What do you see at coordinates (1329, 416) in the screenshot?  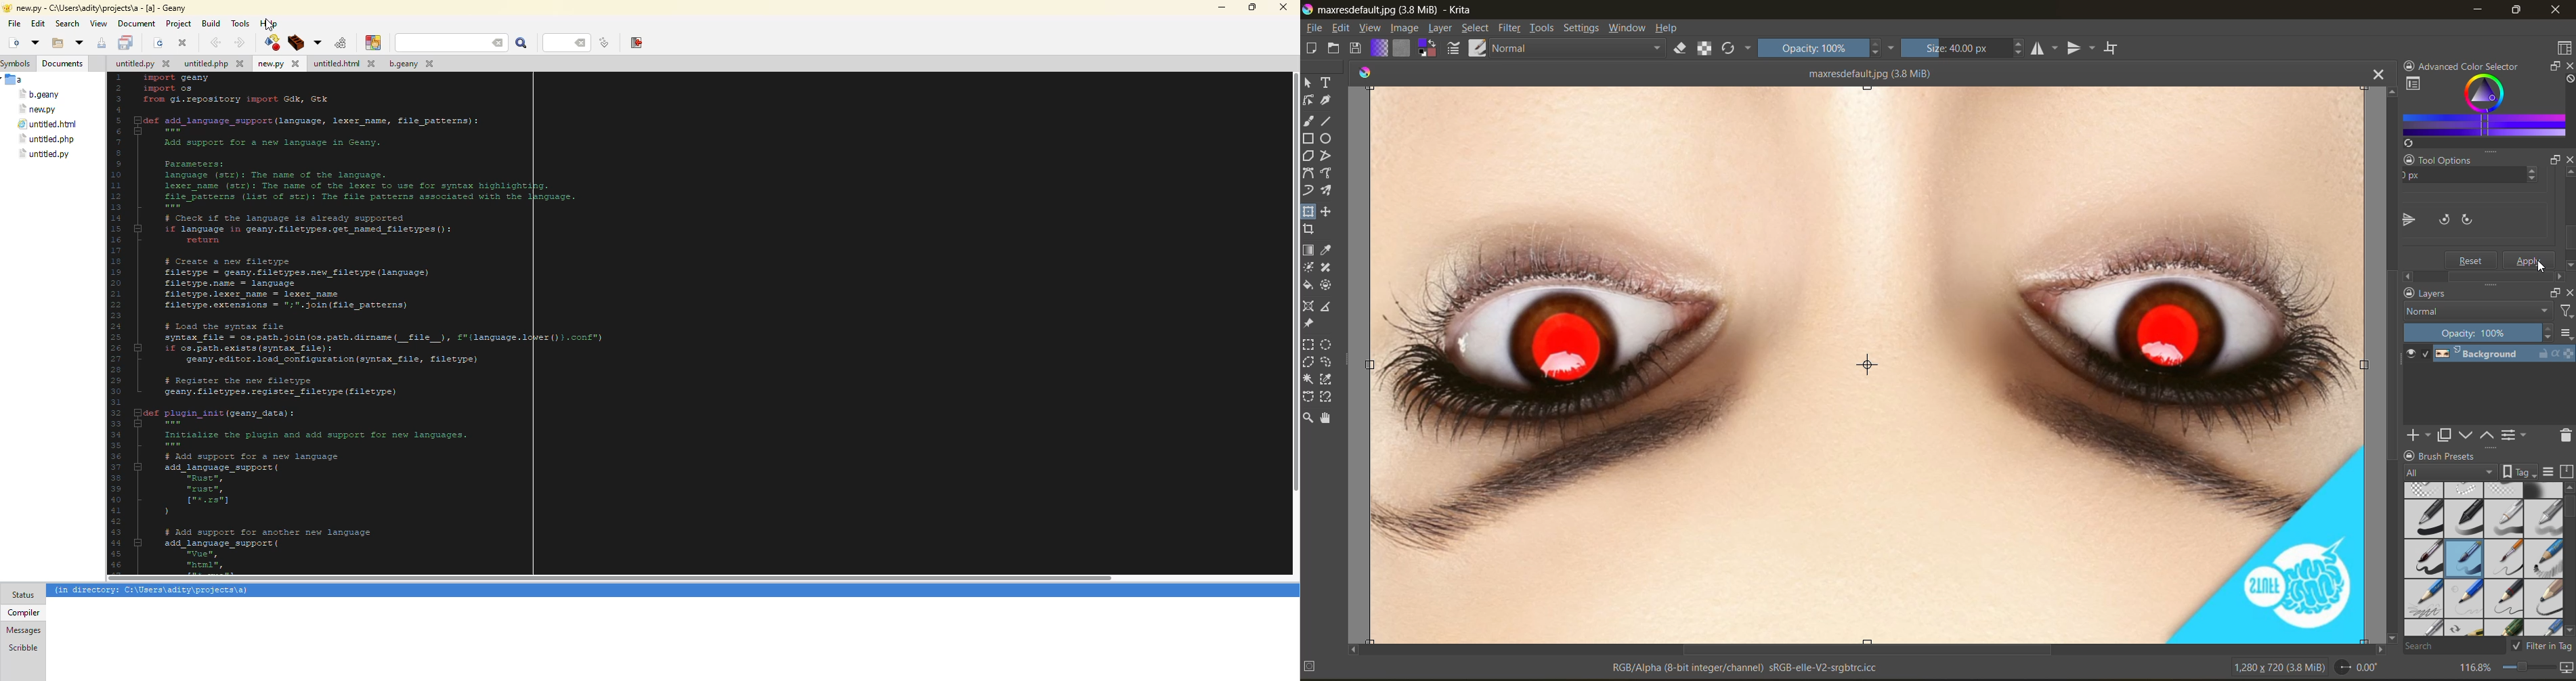 I see `tool` at bounding box center [1329, 416].